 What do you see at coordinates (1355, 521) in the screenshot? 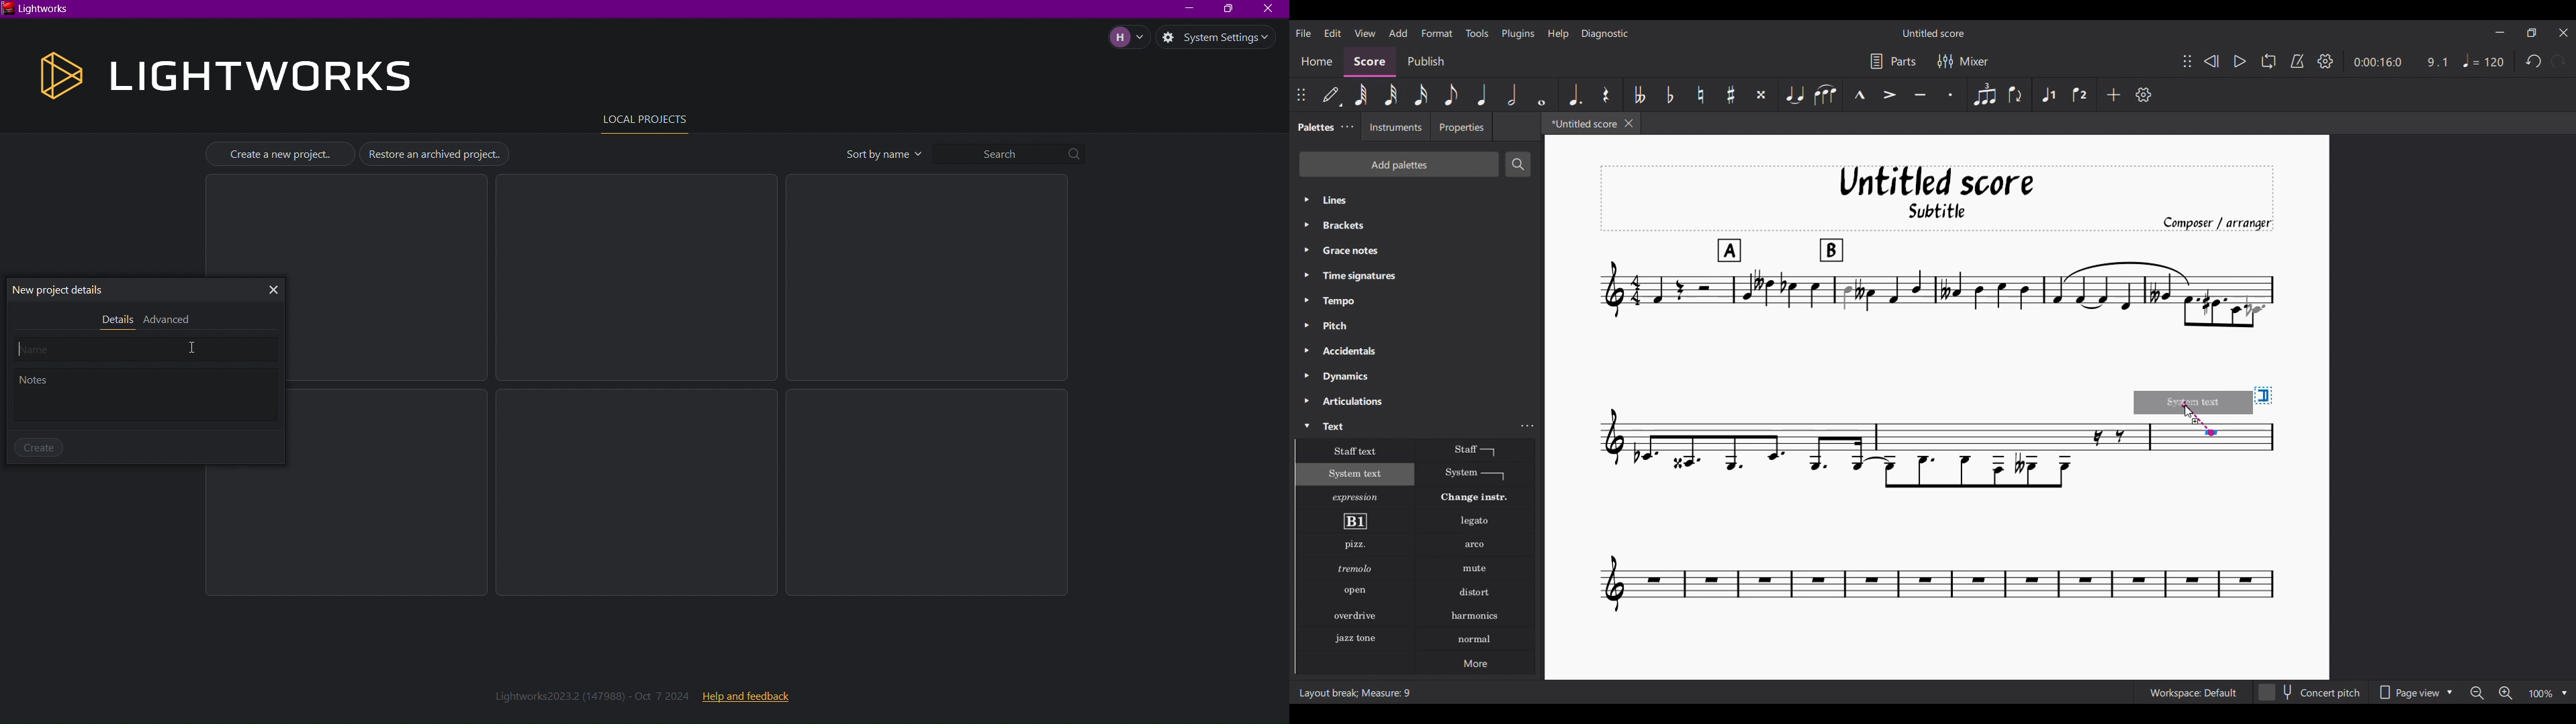
I see `Rehearsal mark` at bounding box center [1355, 521].